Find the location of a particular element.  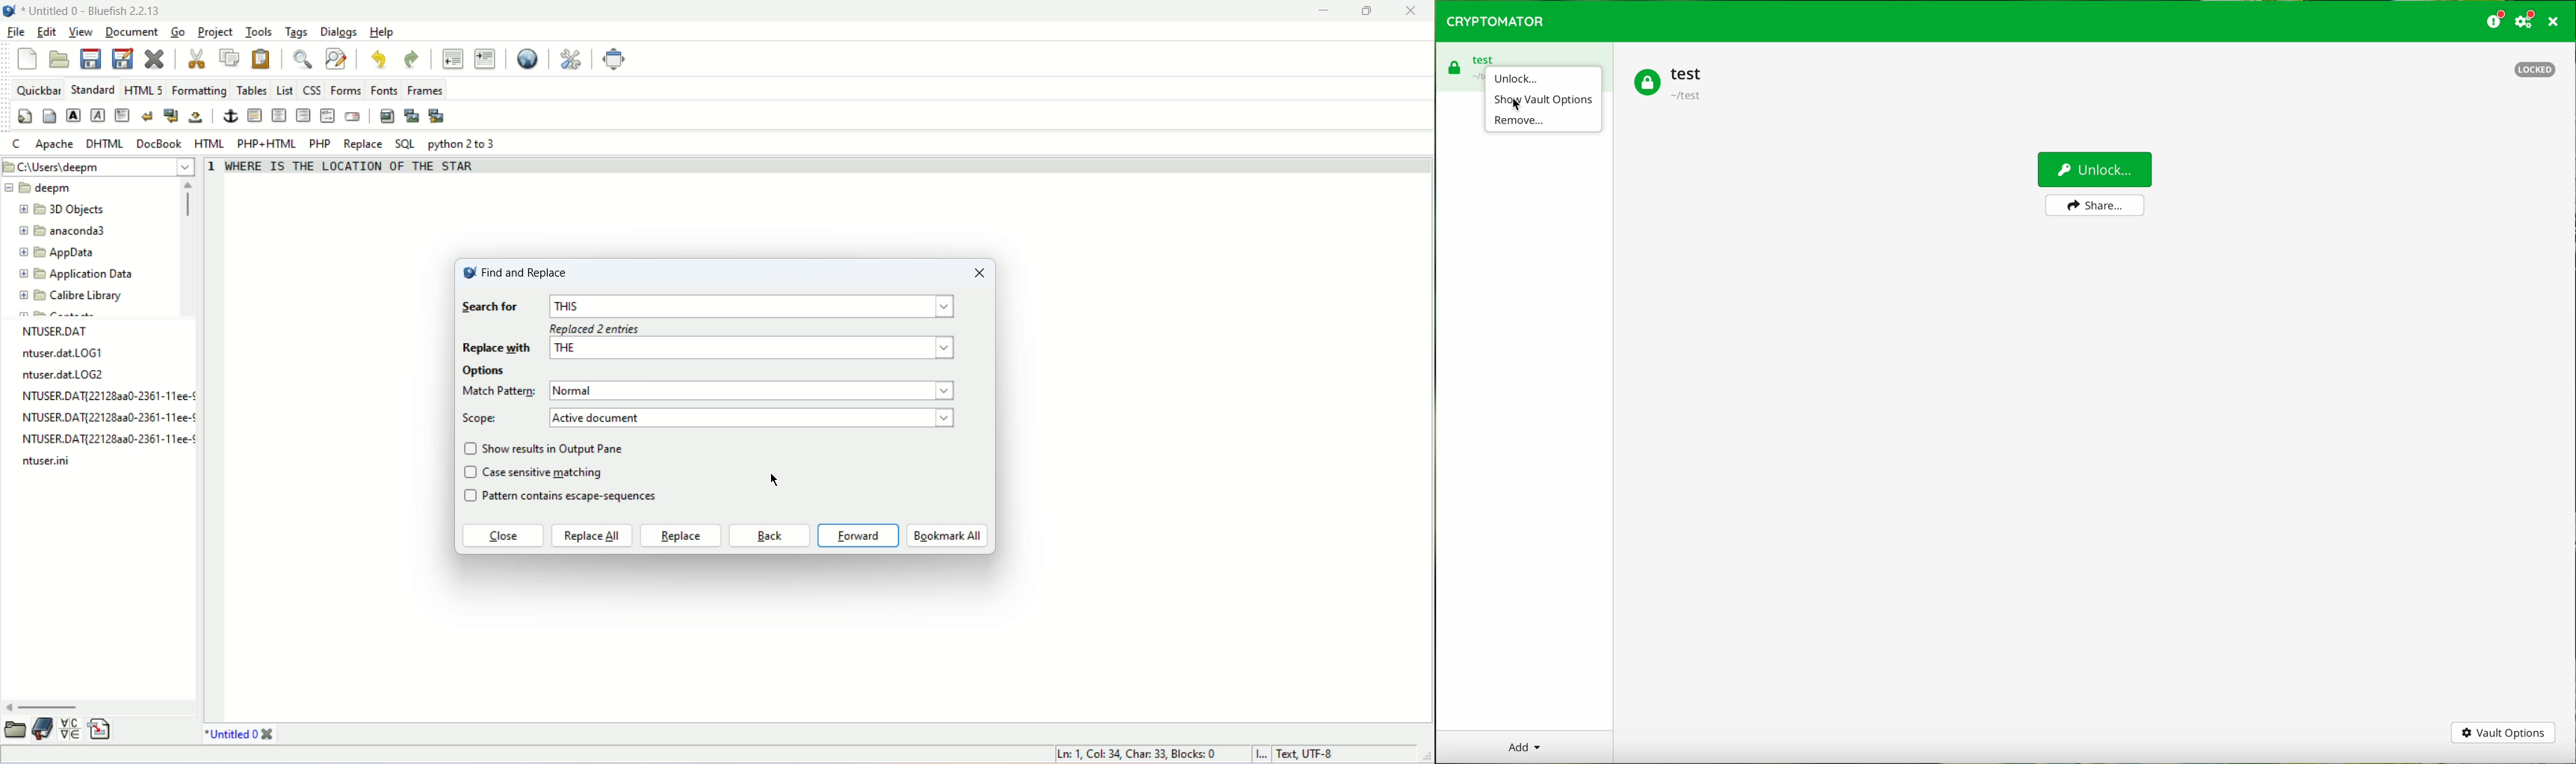

save file is located at coordinates (93, 59).